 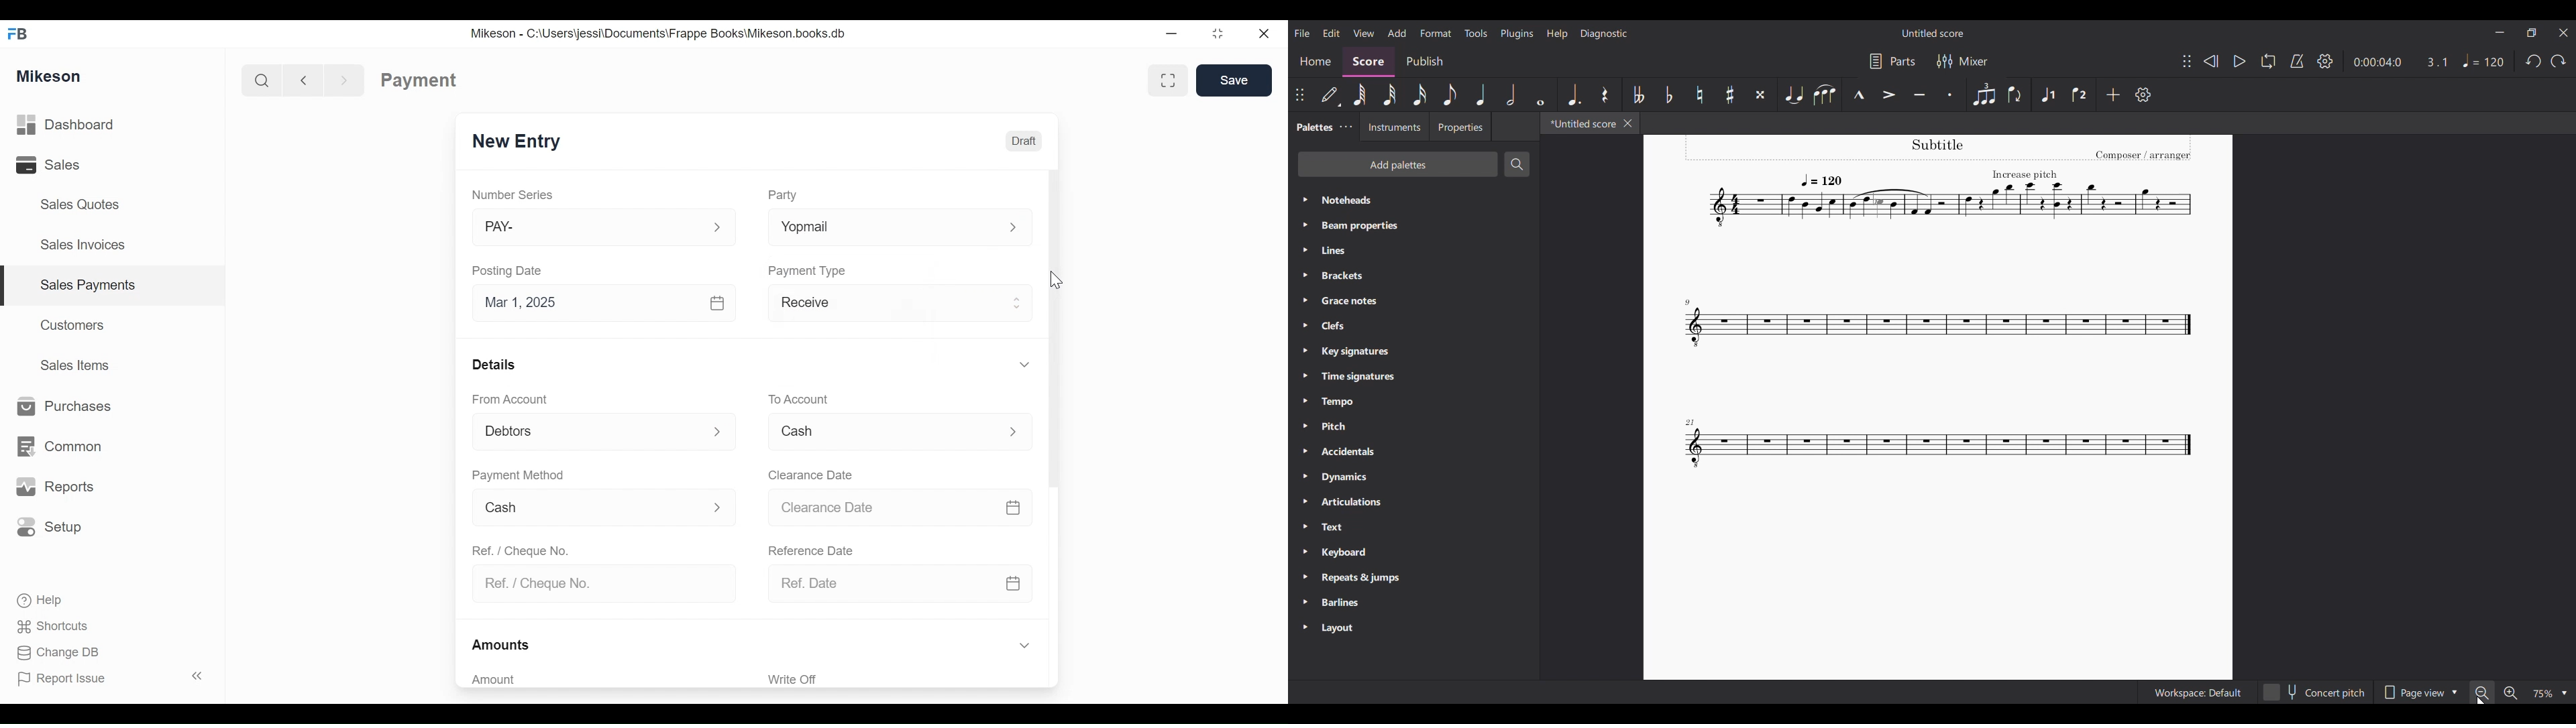 What do you see at coordinates (1825, 95) in the screenshot?
I see `Slur` at bounding box center [1825, 95].